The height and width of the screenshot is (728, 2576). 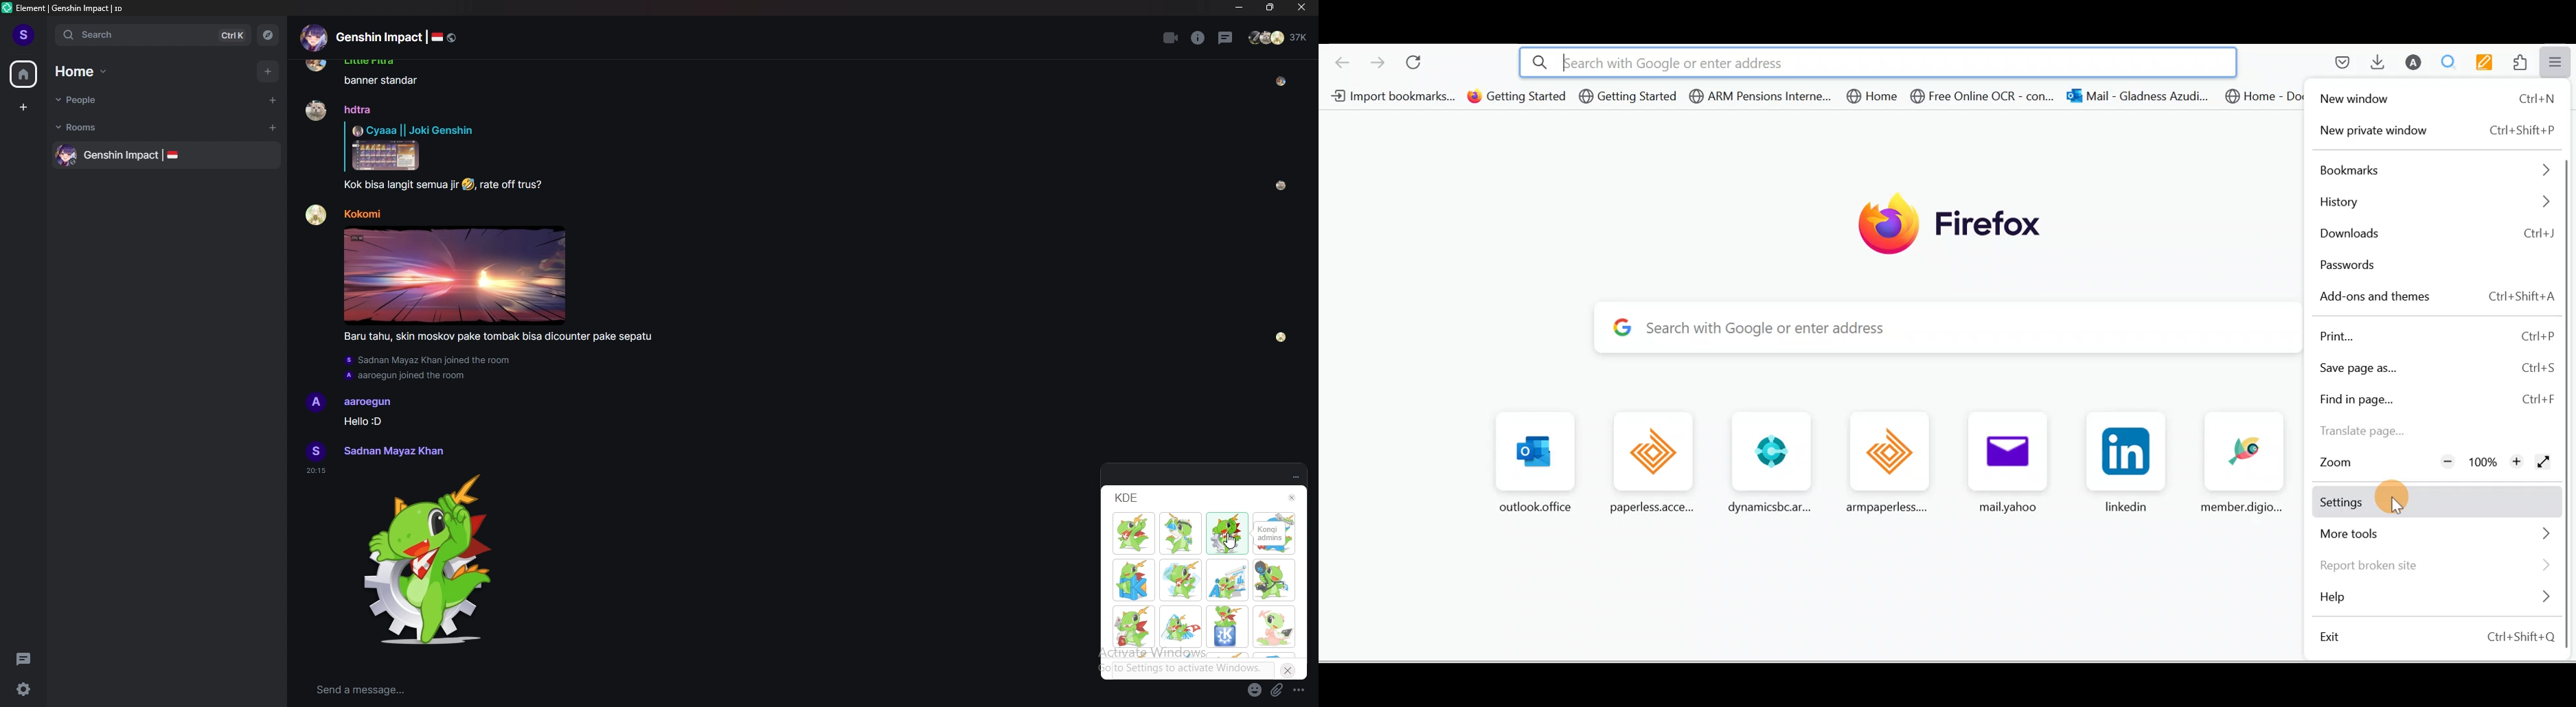 What do you see at coordinates (2520, 462) in the screenshot?
I see `Zoom in` at bounding box center [2520, 462].